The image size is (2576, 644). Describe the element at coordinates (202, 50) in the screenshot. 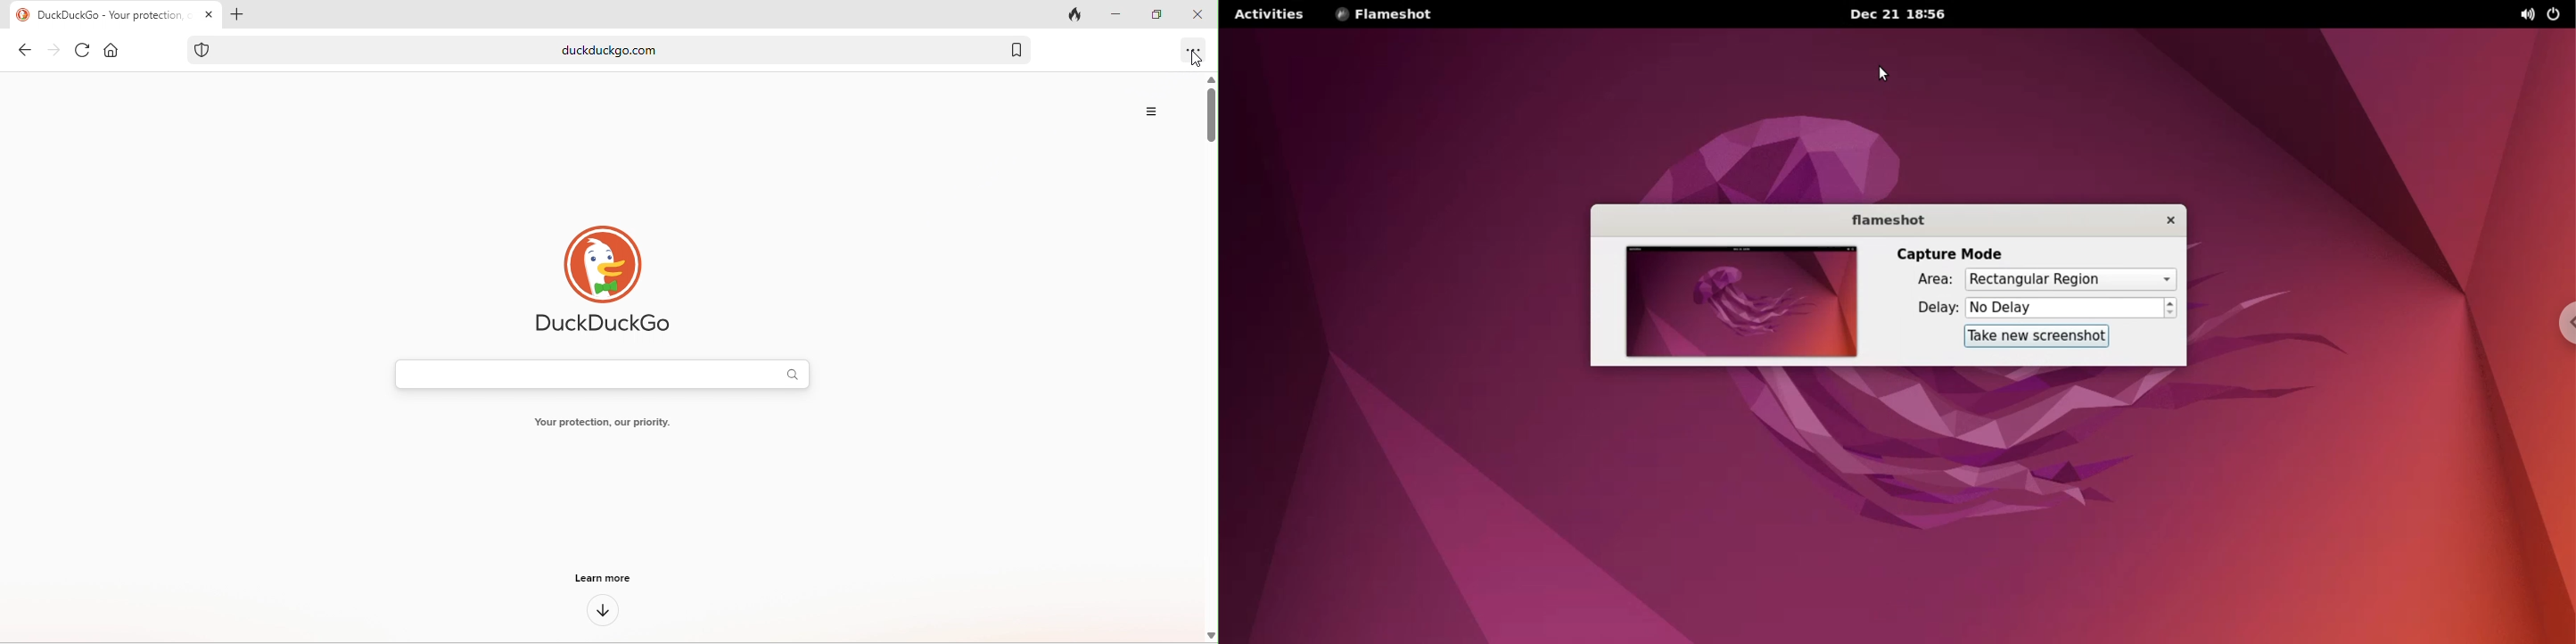

I see `tracking ` at that location.